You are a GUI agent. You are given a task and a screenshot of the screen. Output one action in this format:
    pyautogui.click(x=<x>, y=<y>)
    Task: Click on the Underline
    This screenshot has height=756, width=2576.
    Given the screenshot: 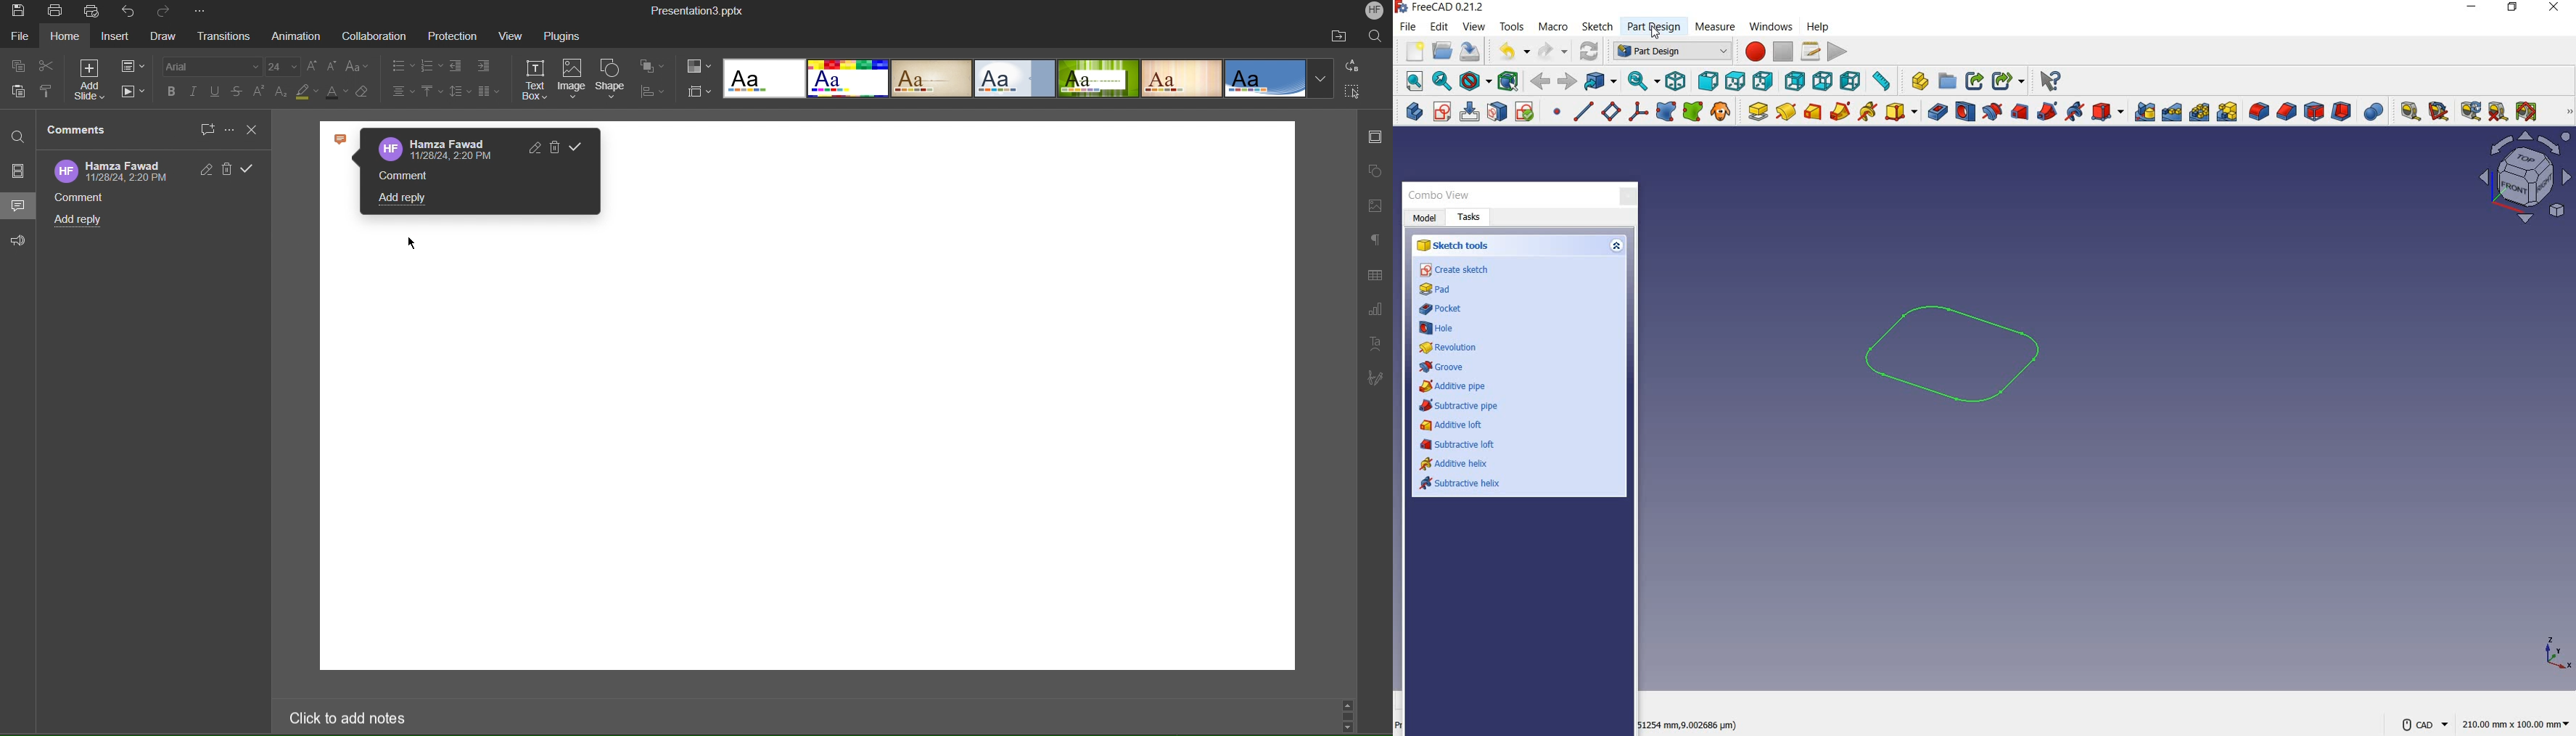 What is the action you would take?
    pyautogui.click(x=215, y=91)
    